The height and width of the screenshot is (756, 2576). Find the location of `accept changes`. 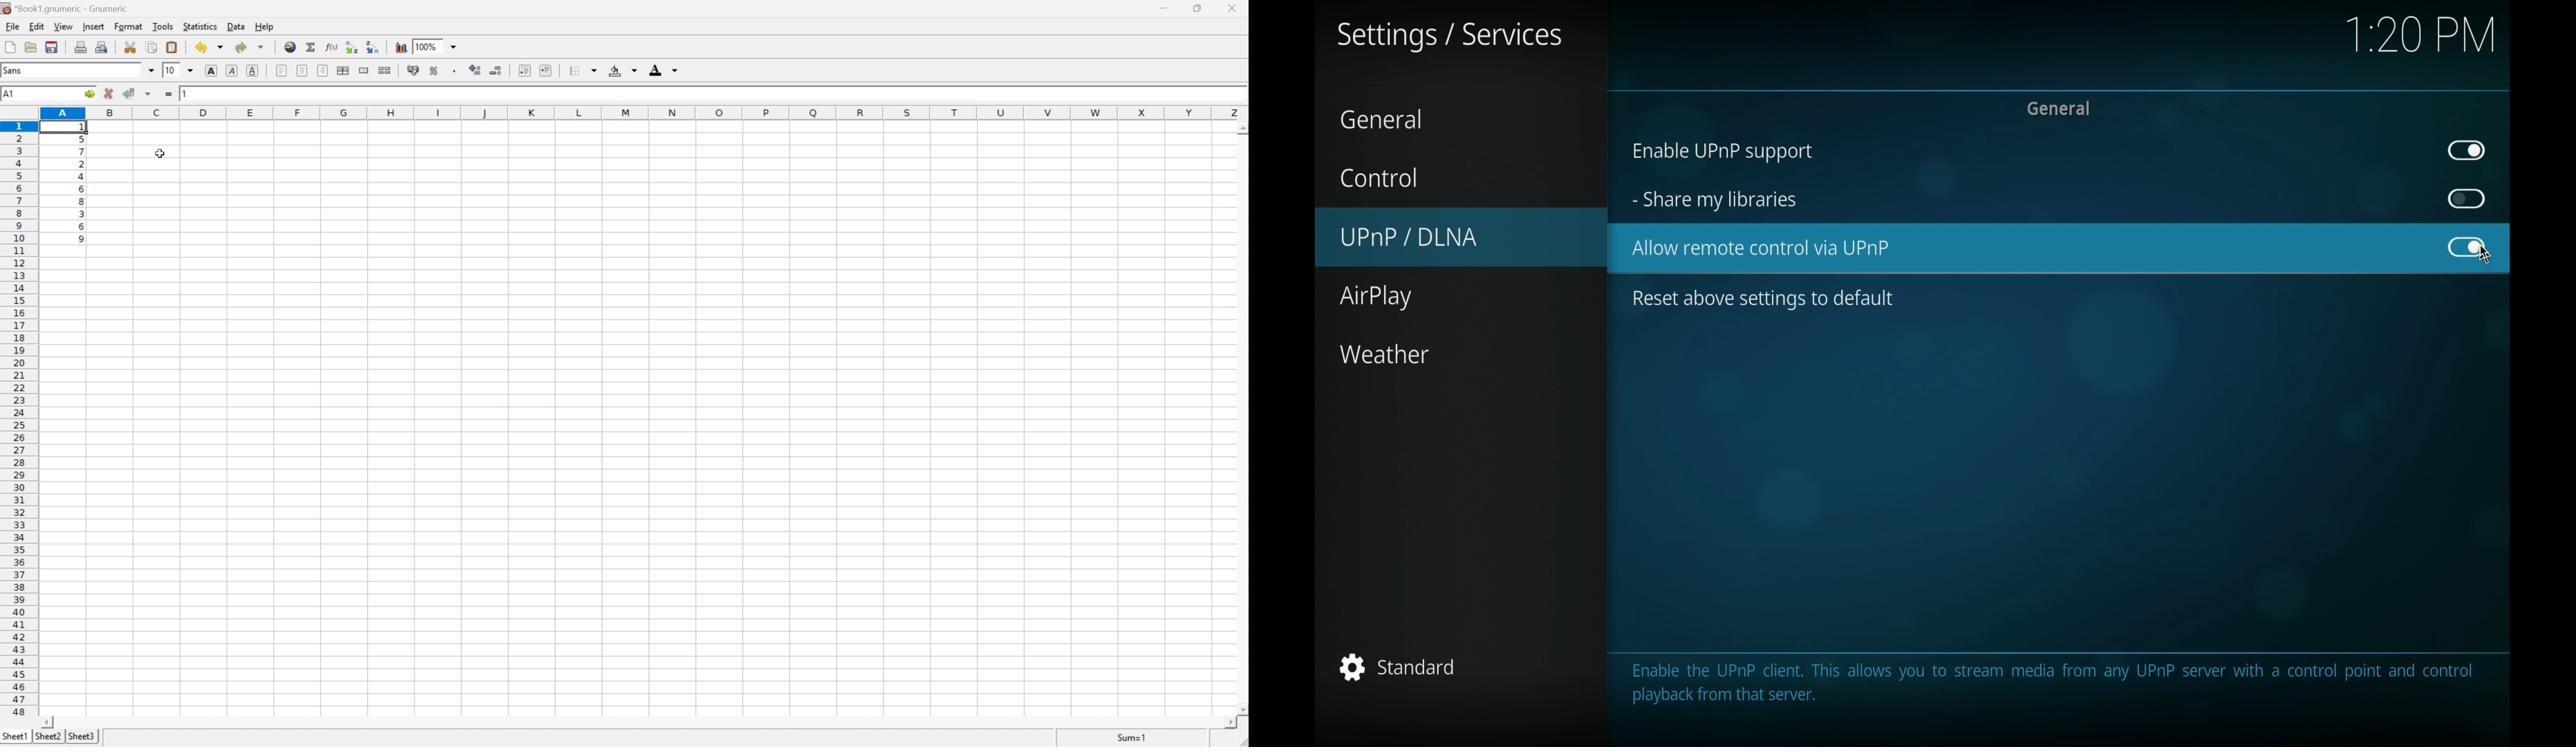

accept changes is located at coordinates (129, 93).